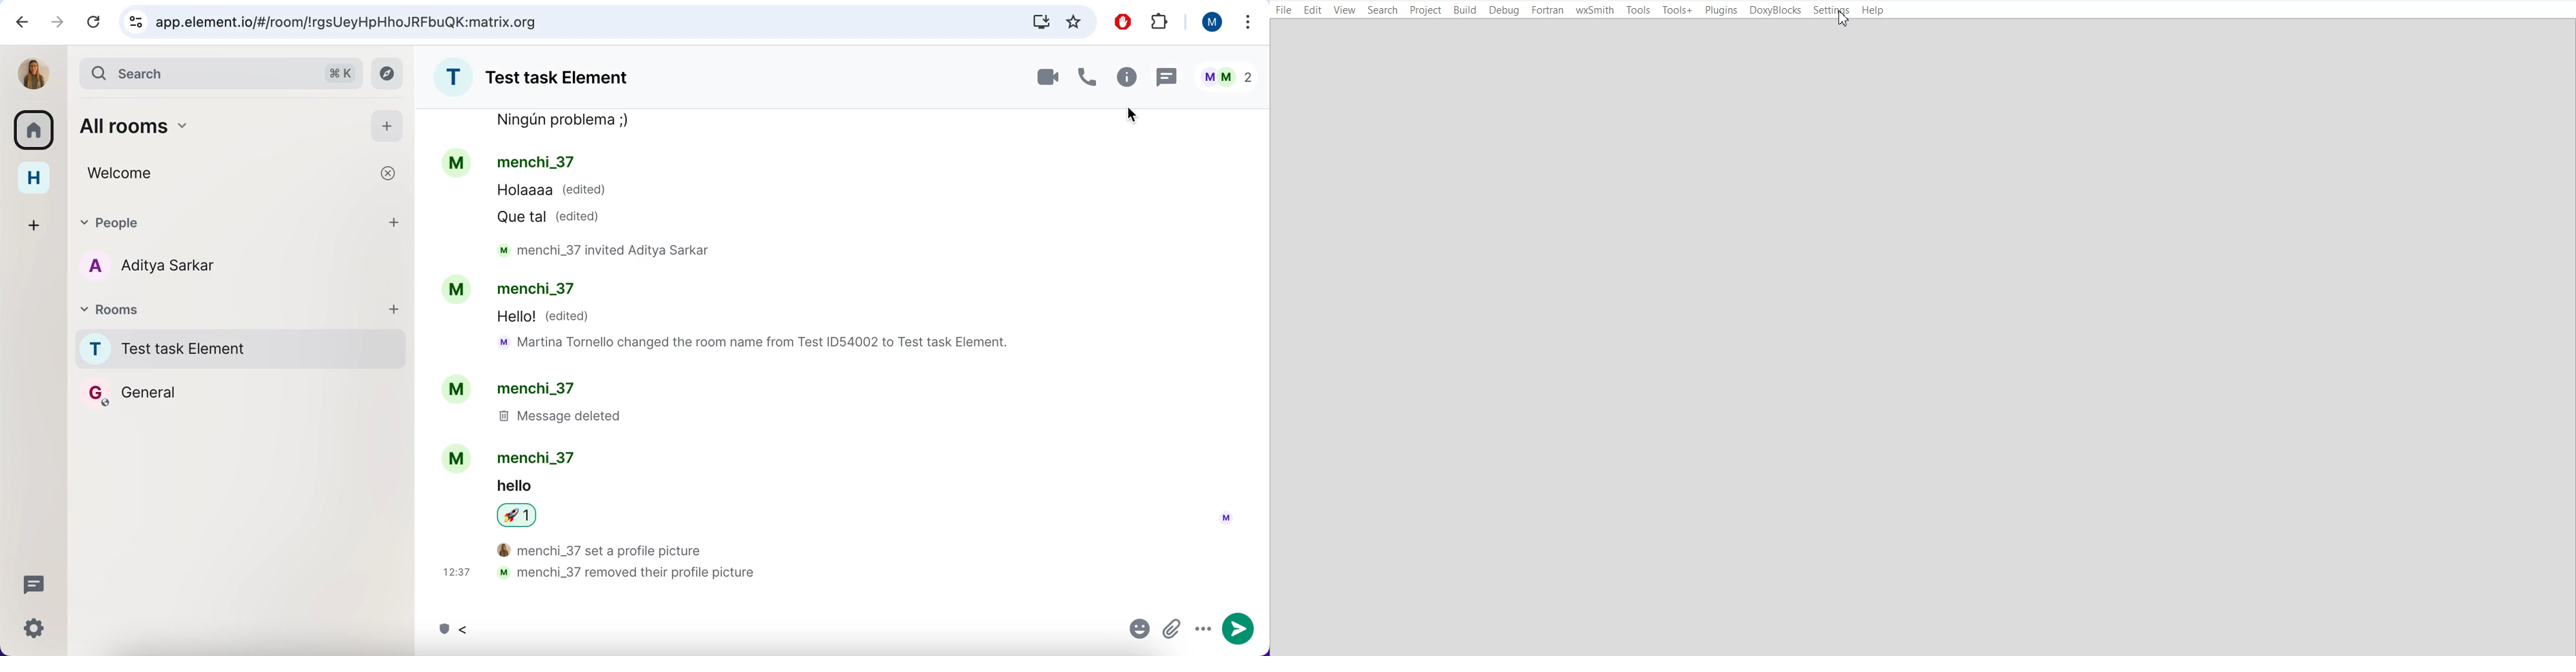  Describe the element at coordinates (397, 223) in the screenshot. I see `add` at that location.